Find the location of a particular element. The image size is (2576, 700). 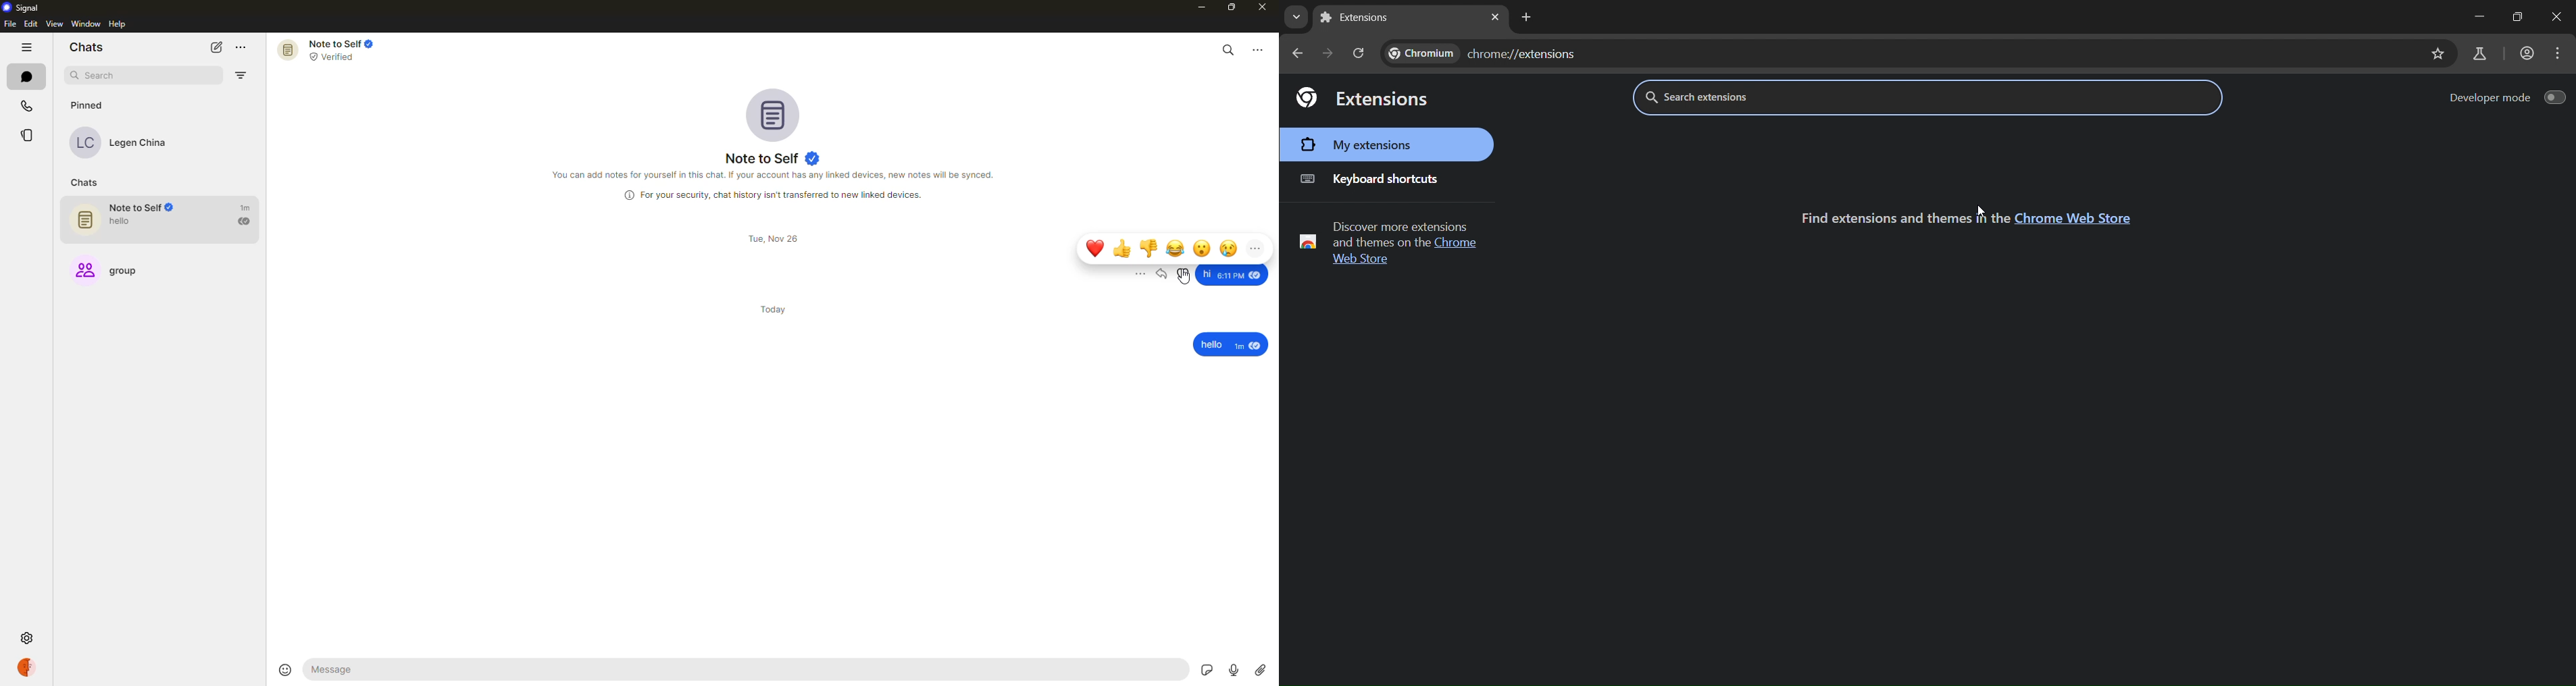

minimize is located at coordinates (1198, 7).